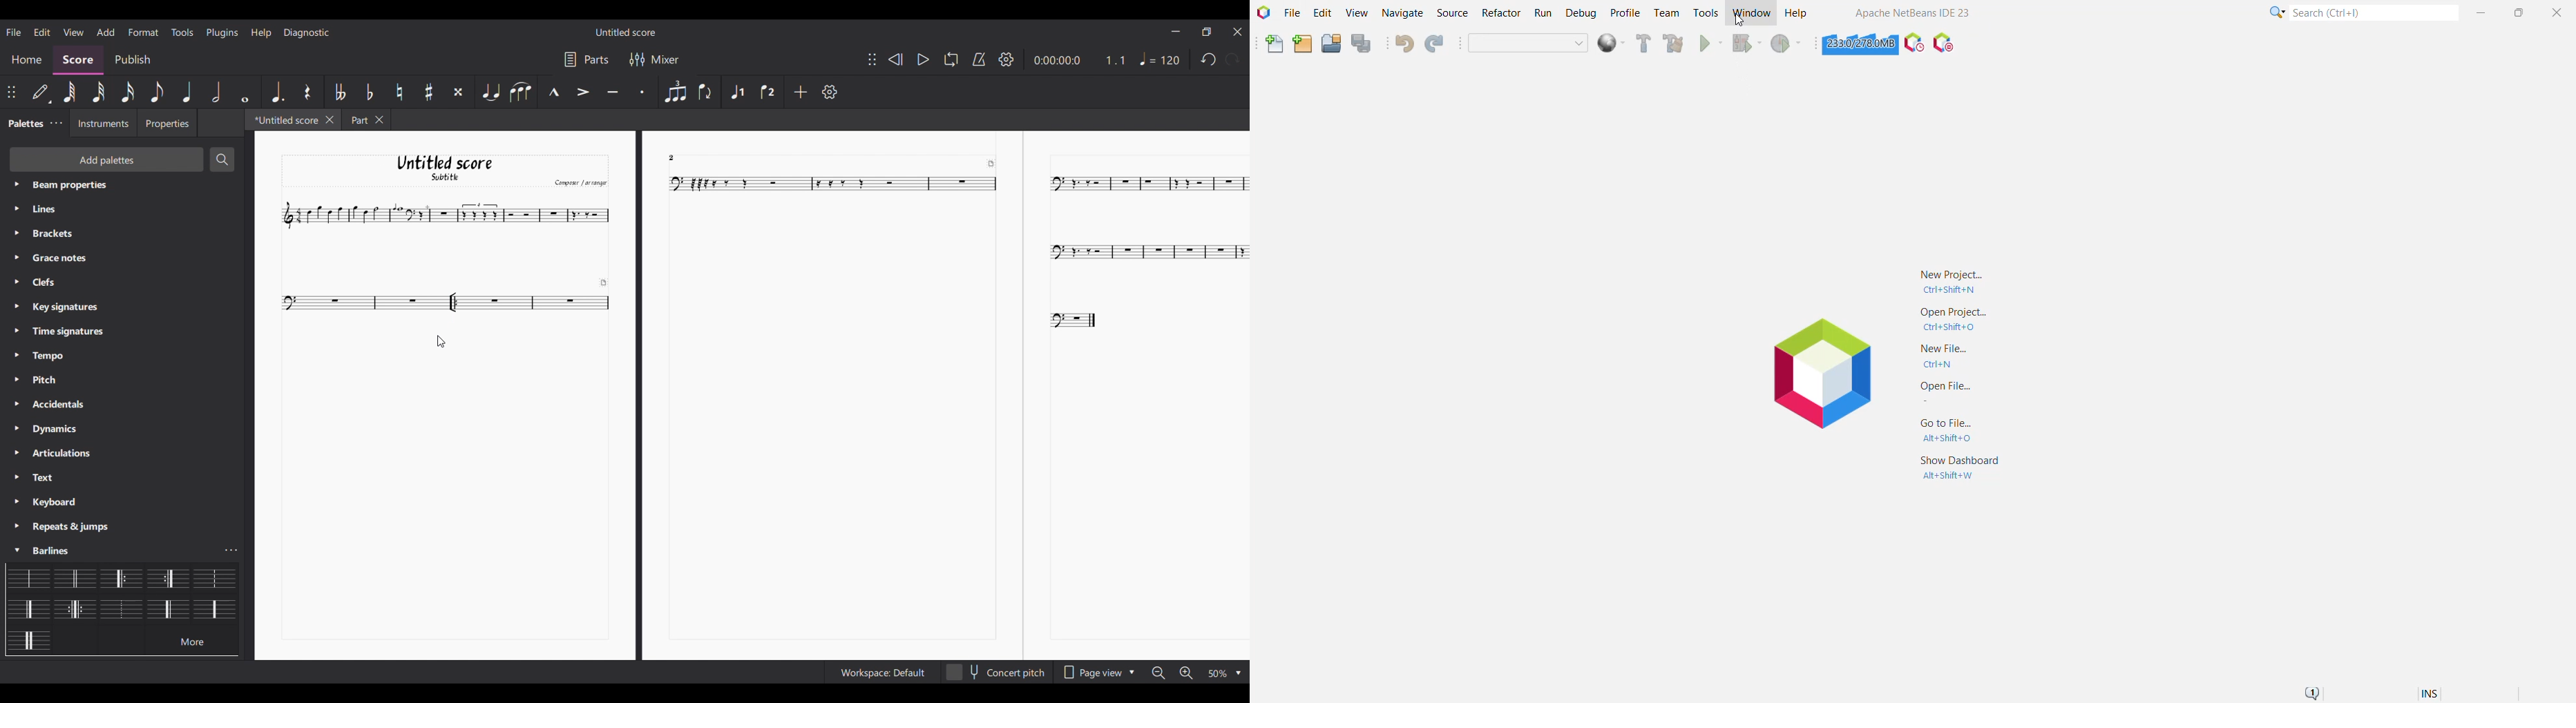 The image size is (2576, 728). What do you see at coordinates (873, 59) in the screenshot?
I see `Change position` at bounding box center [873, 59].